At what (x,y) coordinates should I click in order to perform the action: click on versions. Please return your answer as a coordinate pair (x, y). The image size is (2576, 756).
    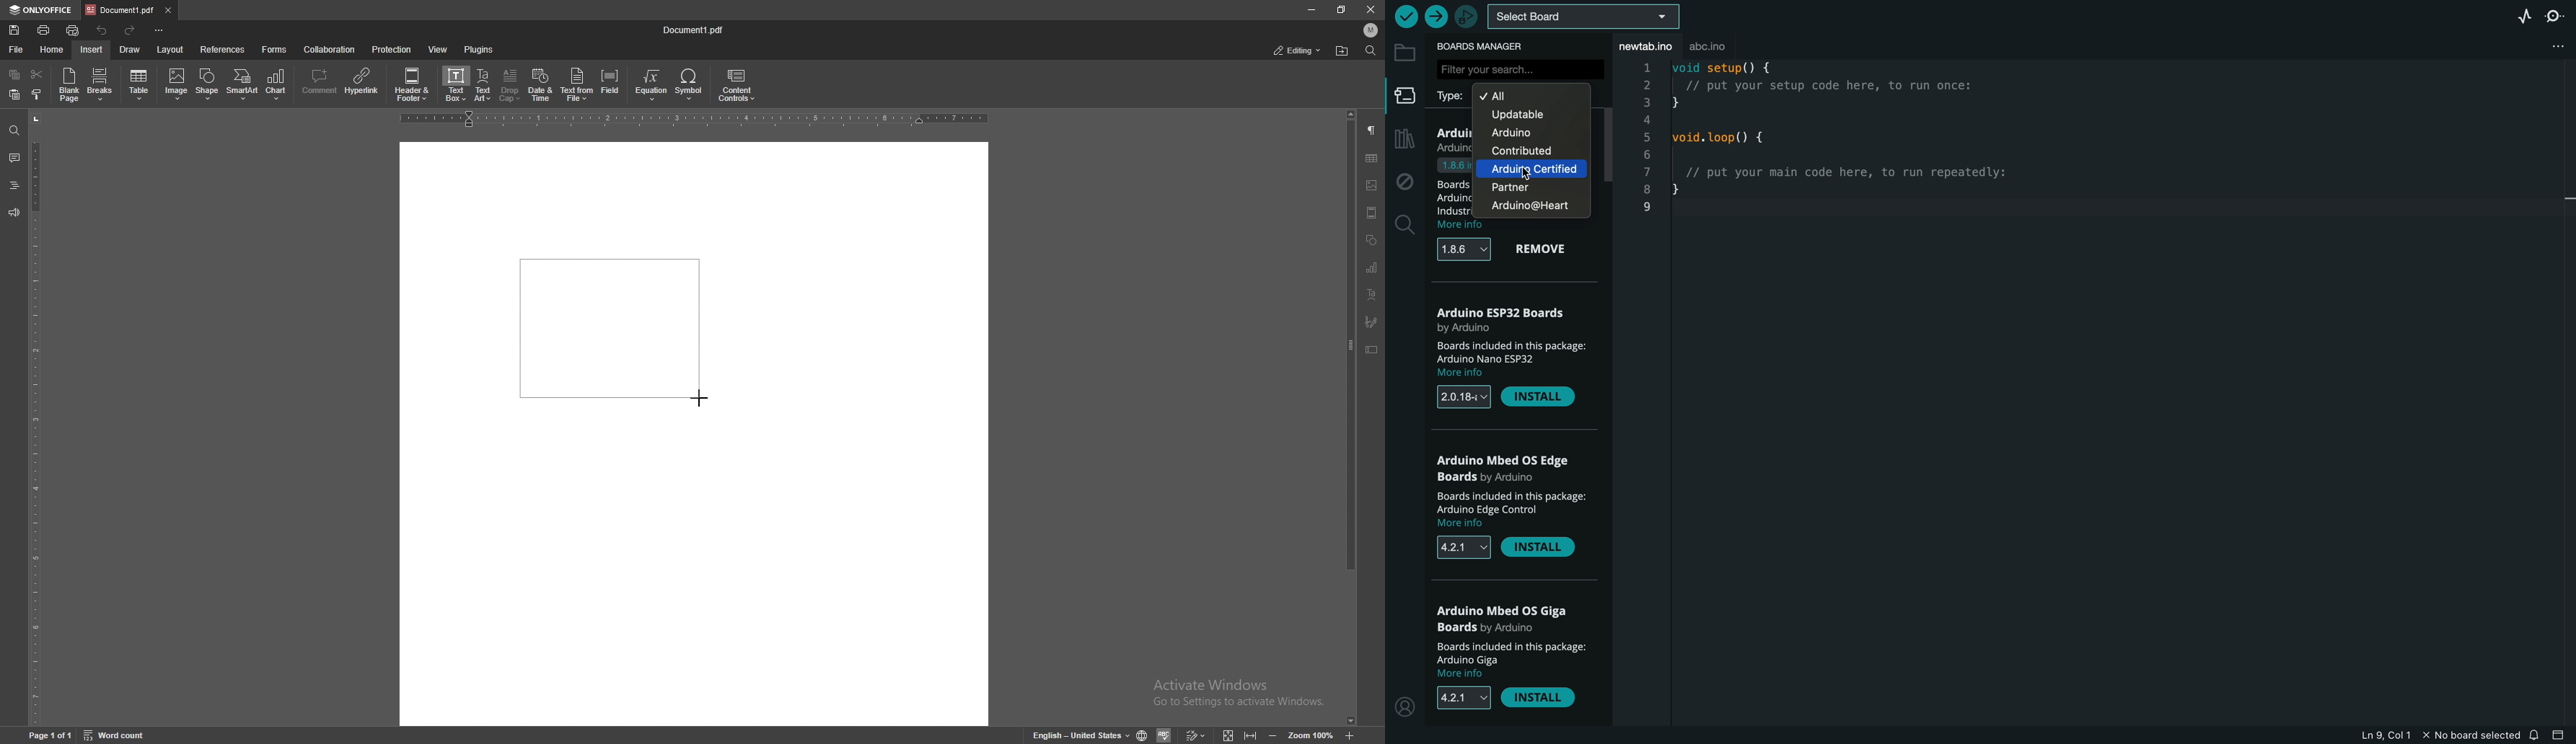
    Looking at the image, I should click on (1468, 248).